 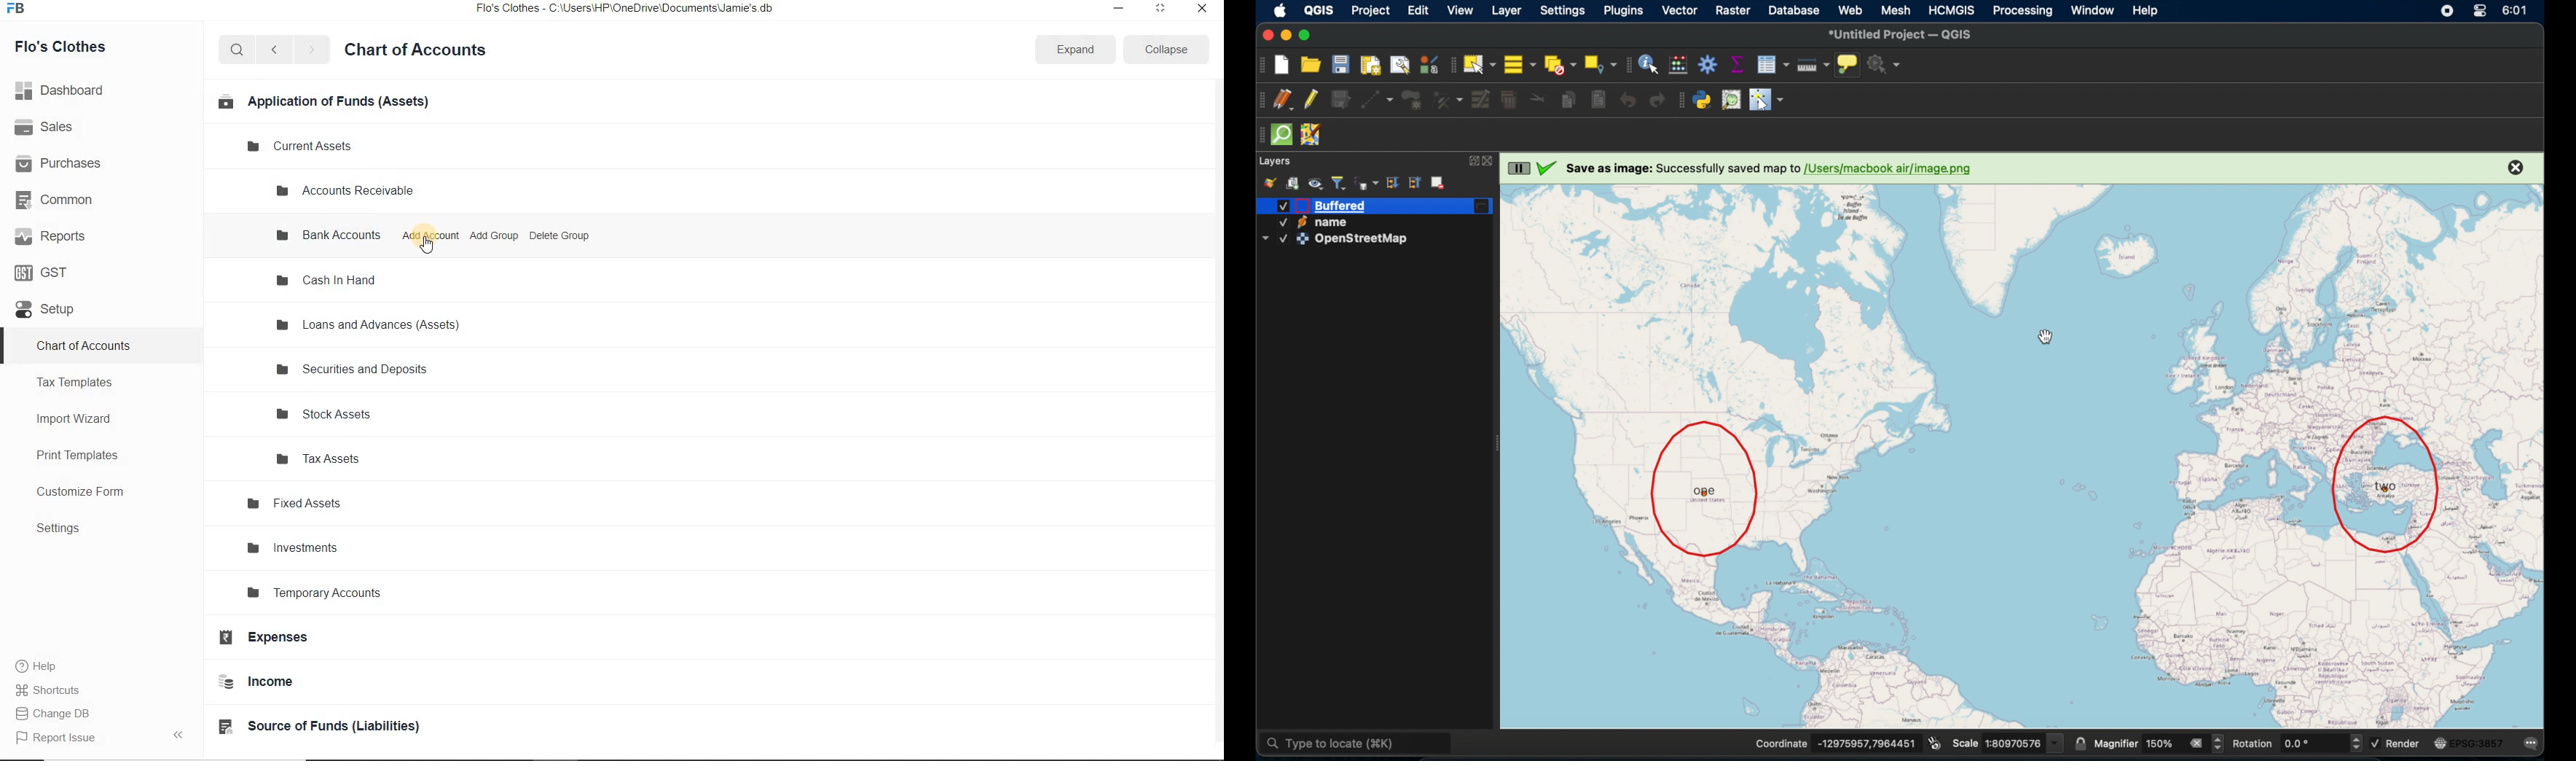 What do you see at coordinates (1491, 161) in the screenshot?
I see `close` at bounding box center [1491, 161].